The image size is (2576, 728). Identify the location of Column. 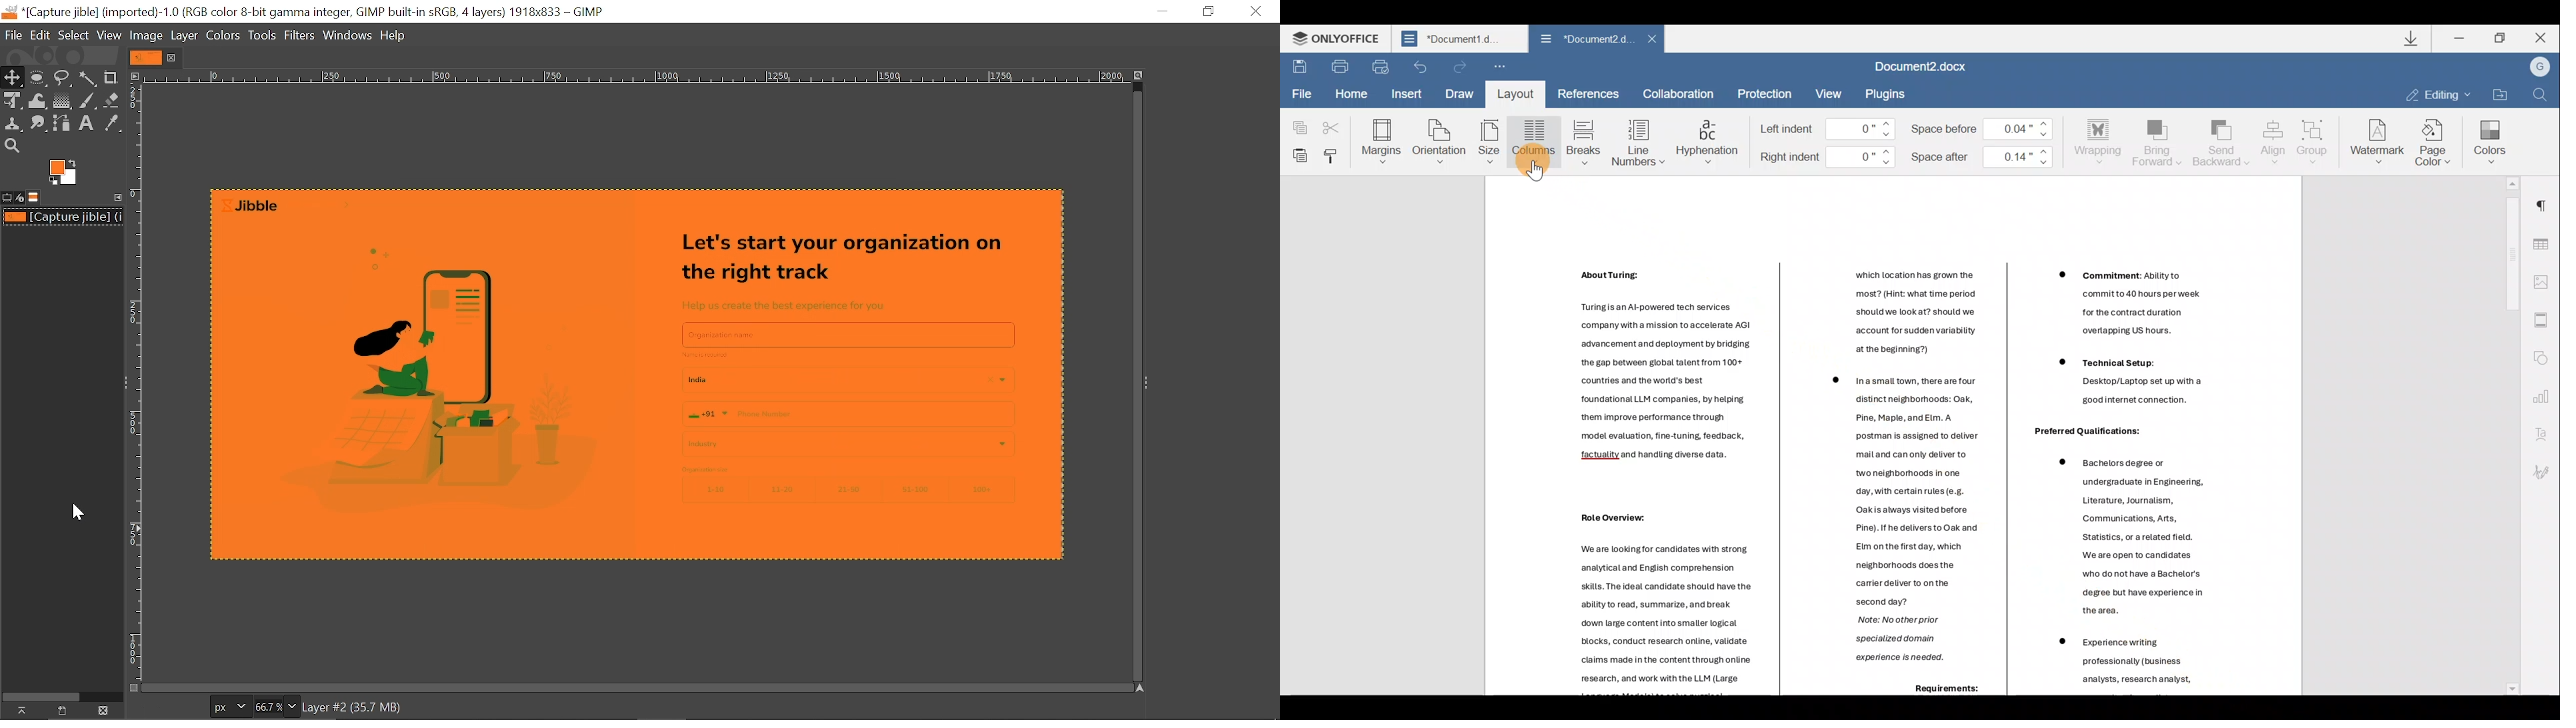
(1536, 145).